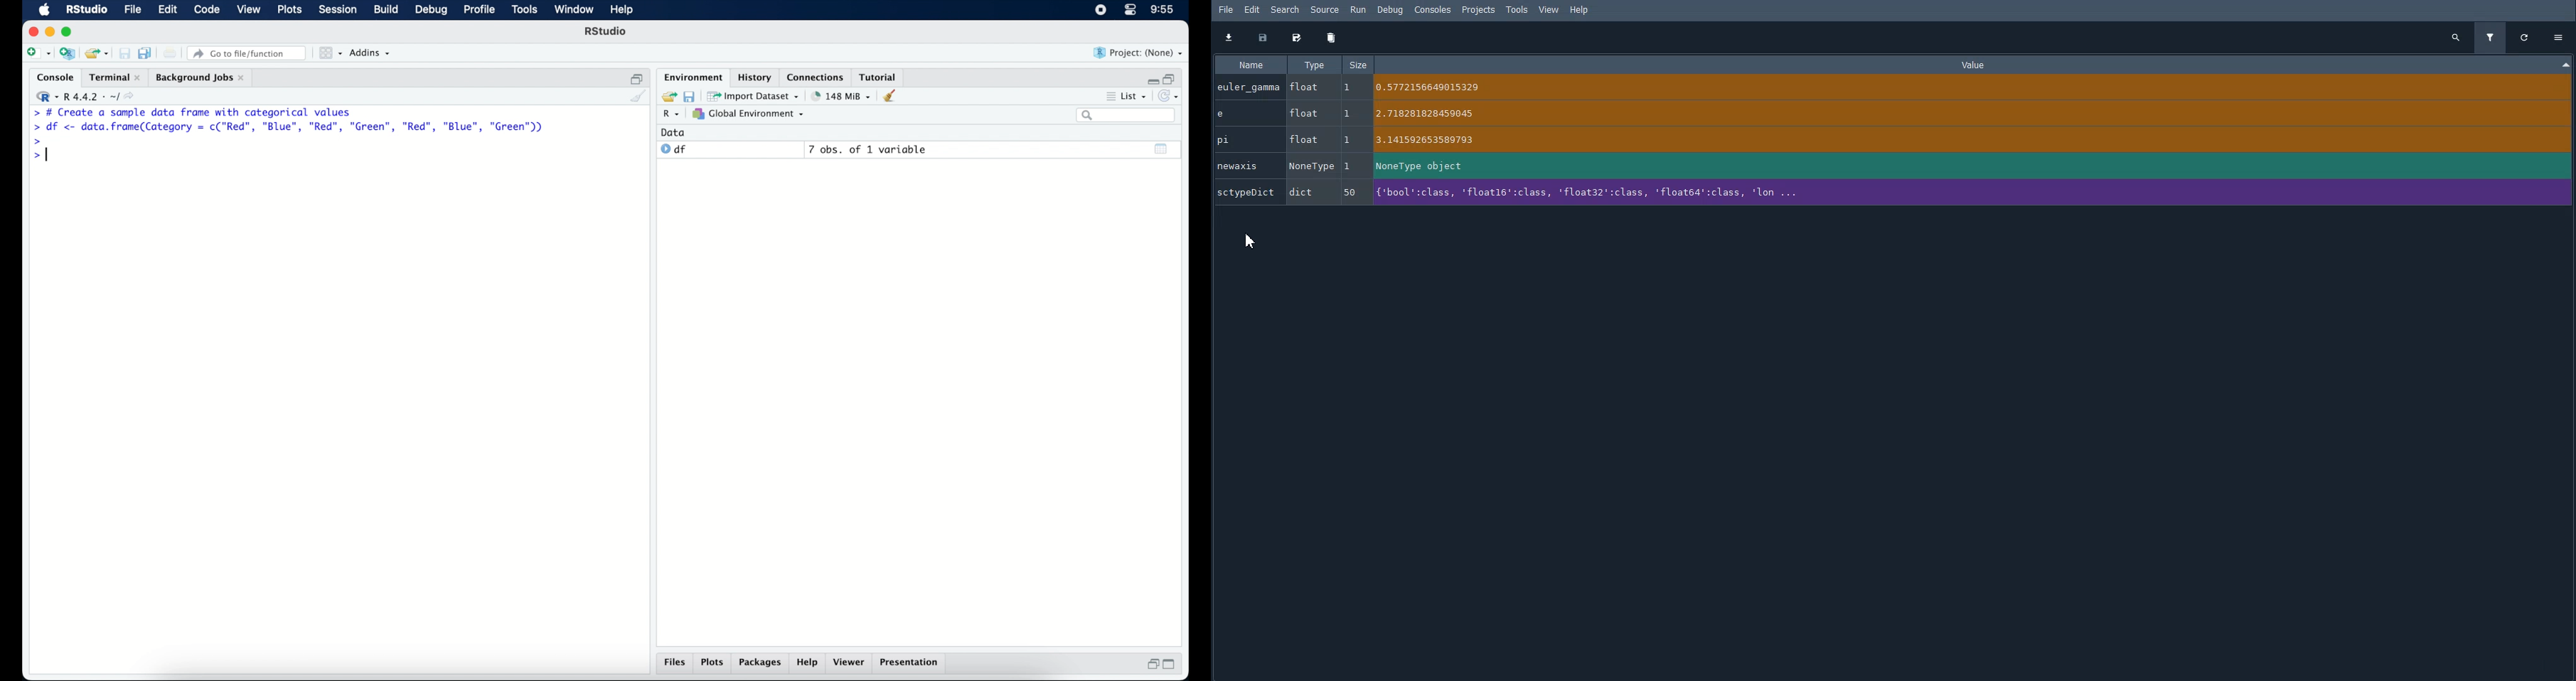 Image resolution: width=2576 pixels, height=700 pixels. Describe the element at coordinates (31, 31) in the screenshot. I see `close` at that location.